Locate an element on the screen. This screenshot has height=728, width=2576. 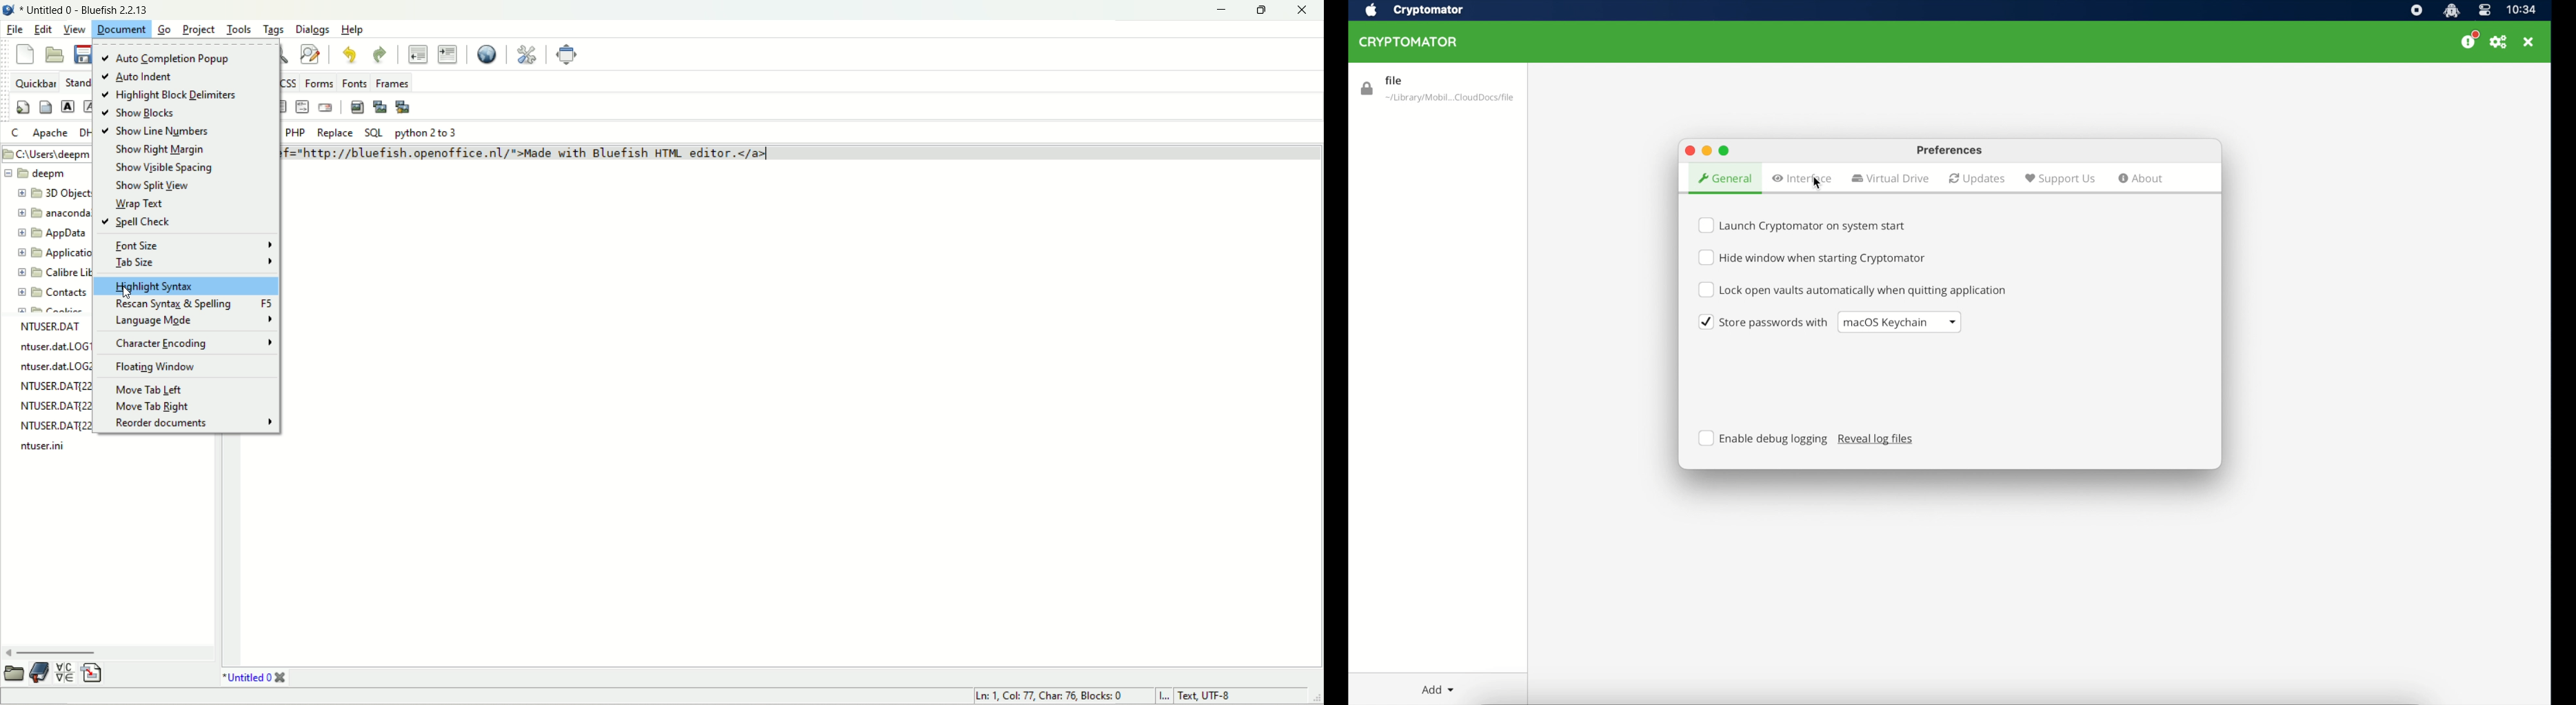
fonts is located at coordinates (354, 81).